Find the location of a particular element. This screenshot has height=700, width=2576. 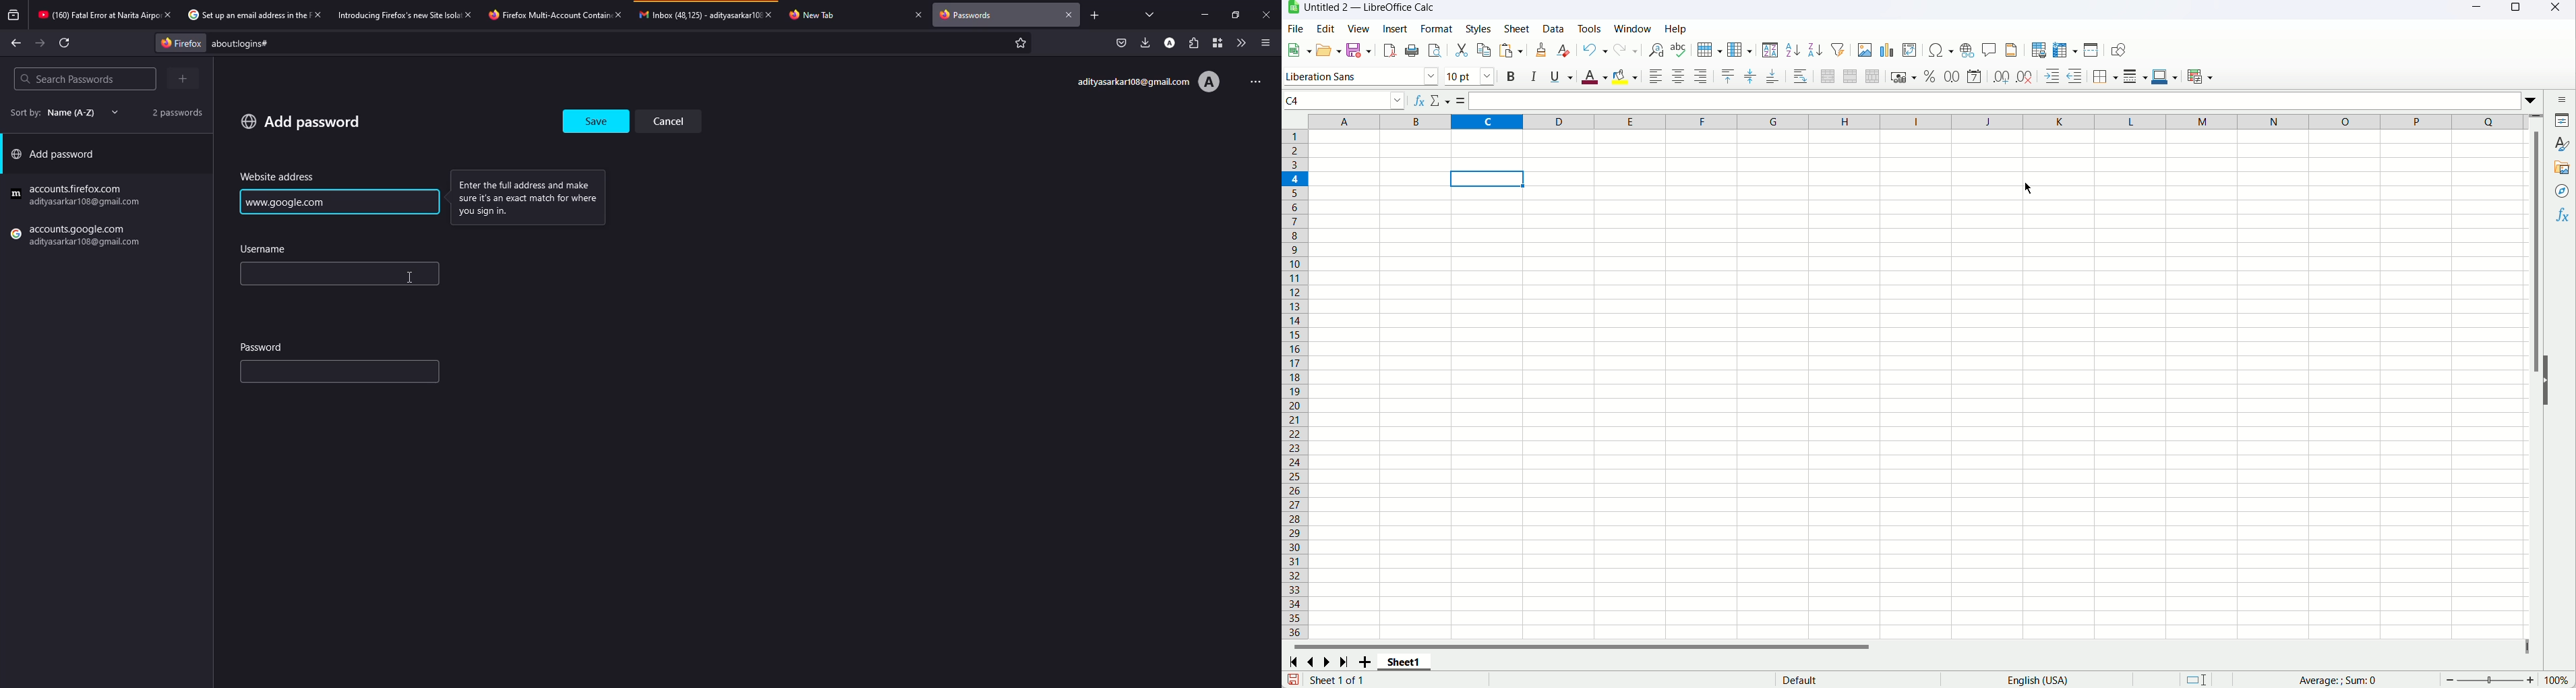

Edit is located at coordinates (1325, 28).